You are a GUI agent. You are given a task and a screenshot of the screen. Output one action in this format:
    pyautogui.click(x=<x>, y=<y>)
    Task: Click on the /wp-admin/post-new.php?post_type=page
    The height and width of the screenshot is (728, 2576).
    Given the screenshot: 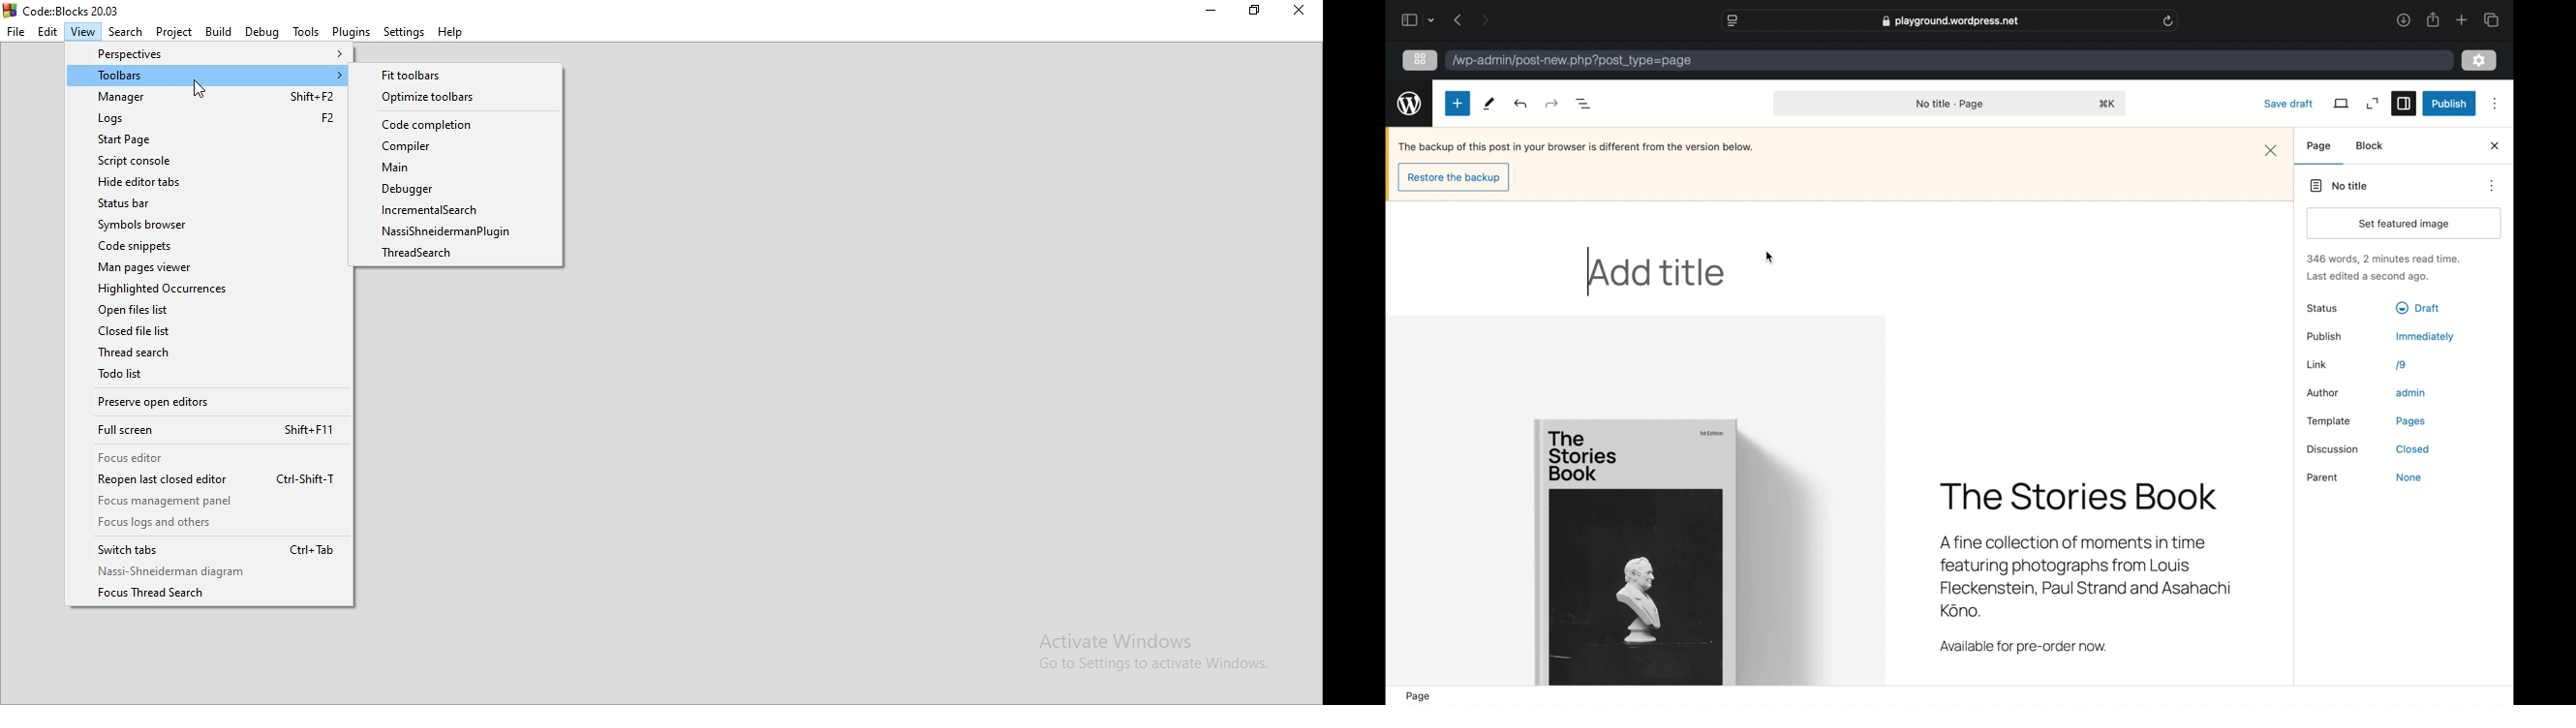 What is the action you would take?
    pyautogui.click(x=1574, y=61)
    